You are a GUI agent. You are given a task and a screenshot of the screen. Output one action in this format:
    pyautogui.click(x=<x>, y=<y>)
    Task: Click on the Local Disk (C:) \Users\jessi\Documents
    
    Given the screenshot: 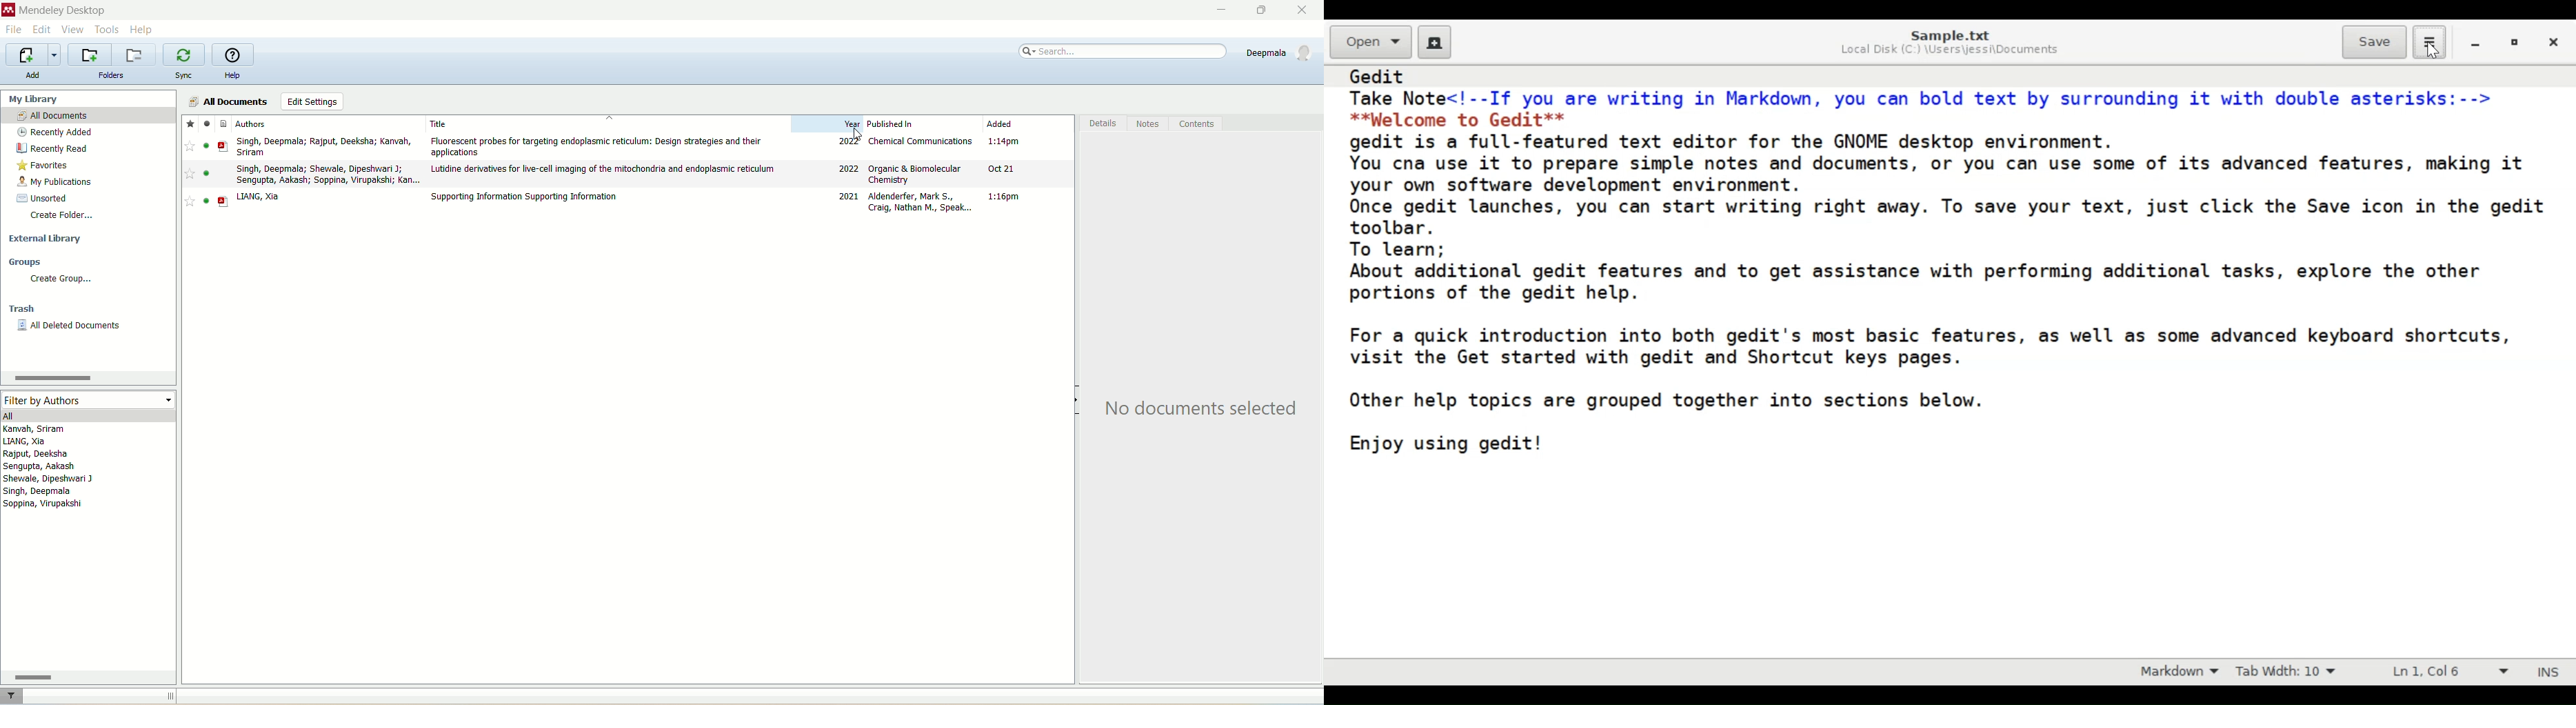 What is the action you would take?
    pyautogui.click(x=1950, y=51)
    